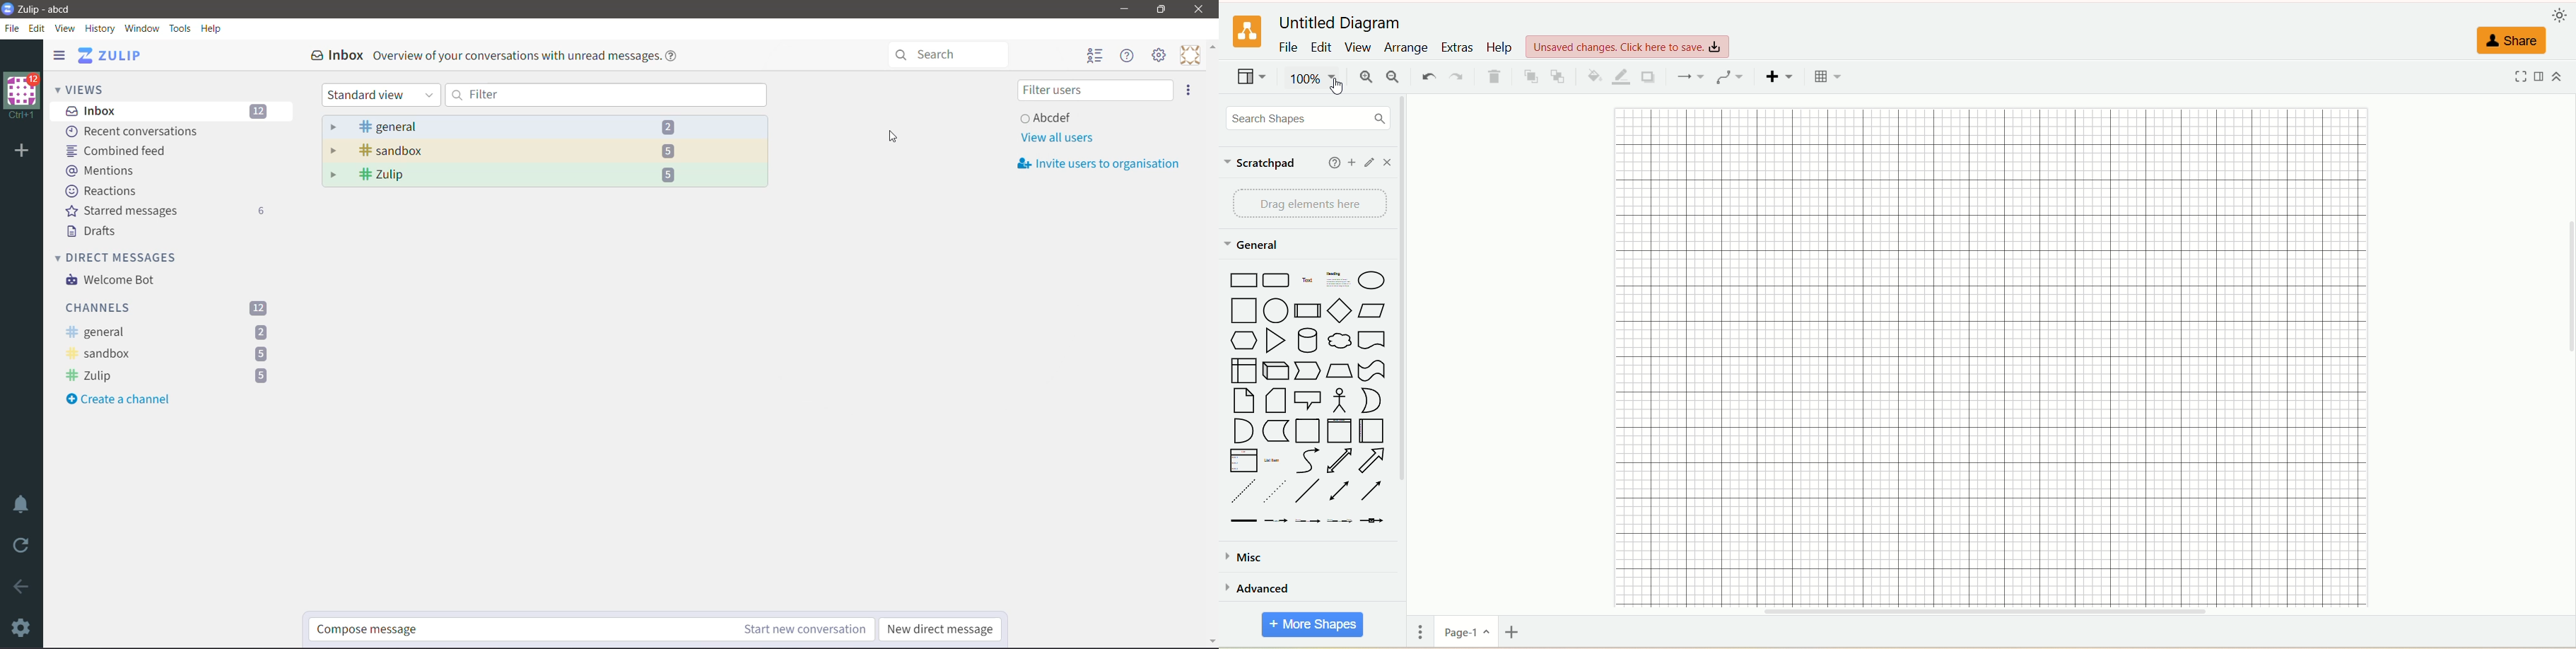 Image resolution: width=2576 pixels, height=672 pixels. What do you see at coordinates (1371, 279) in the screenshot?
I see `ellipse` at bounding box center [1371, 279].